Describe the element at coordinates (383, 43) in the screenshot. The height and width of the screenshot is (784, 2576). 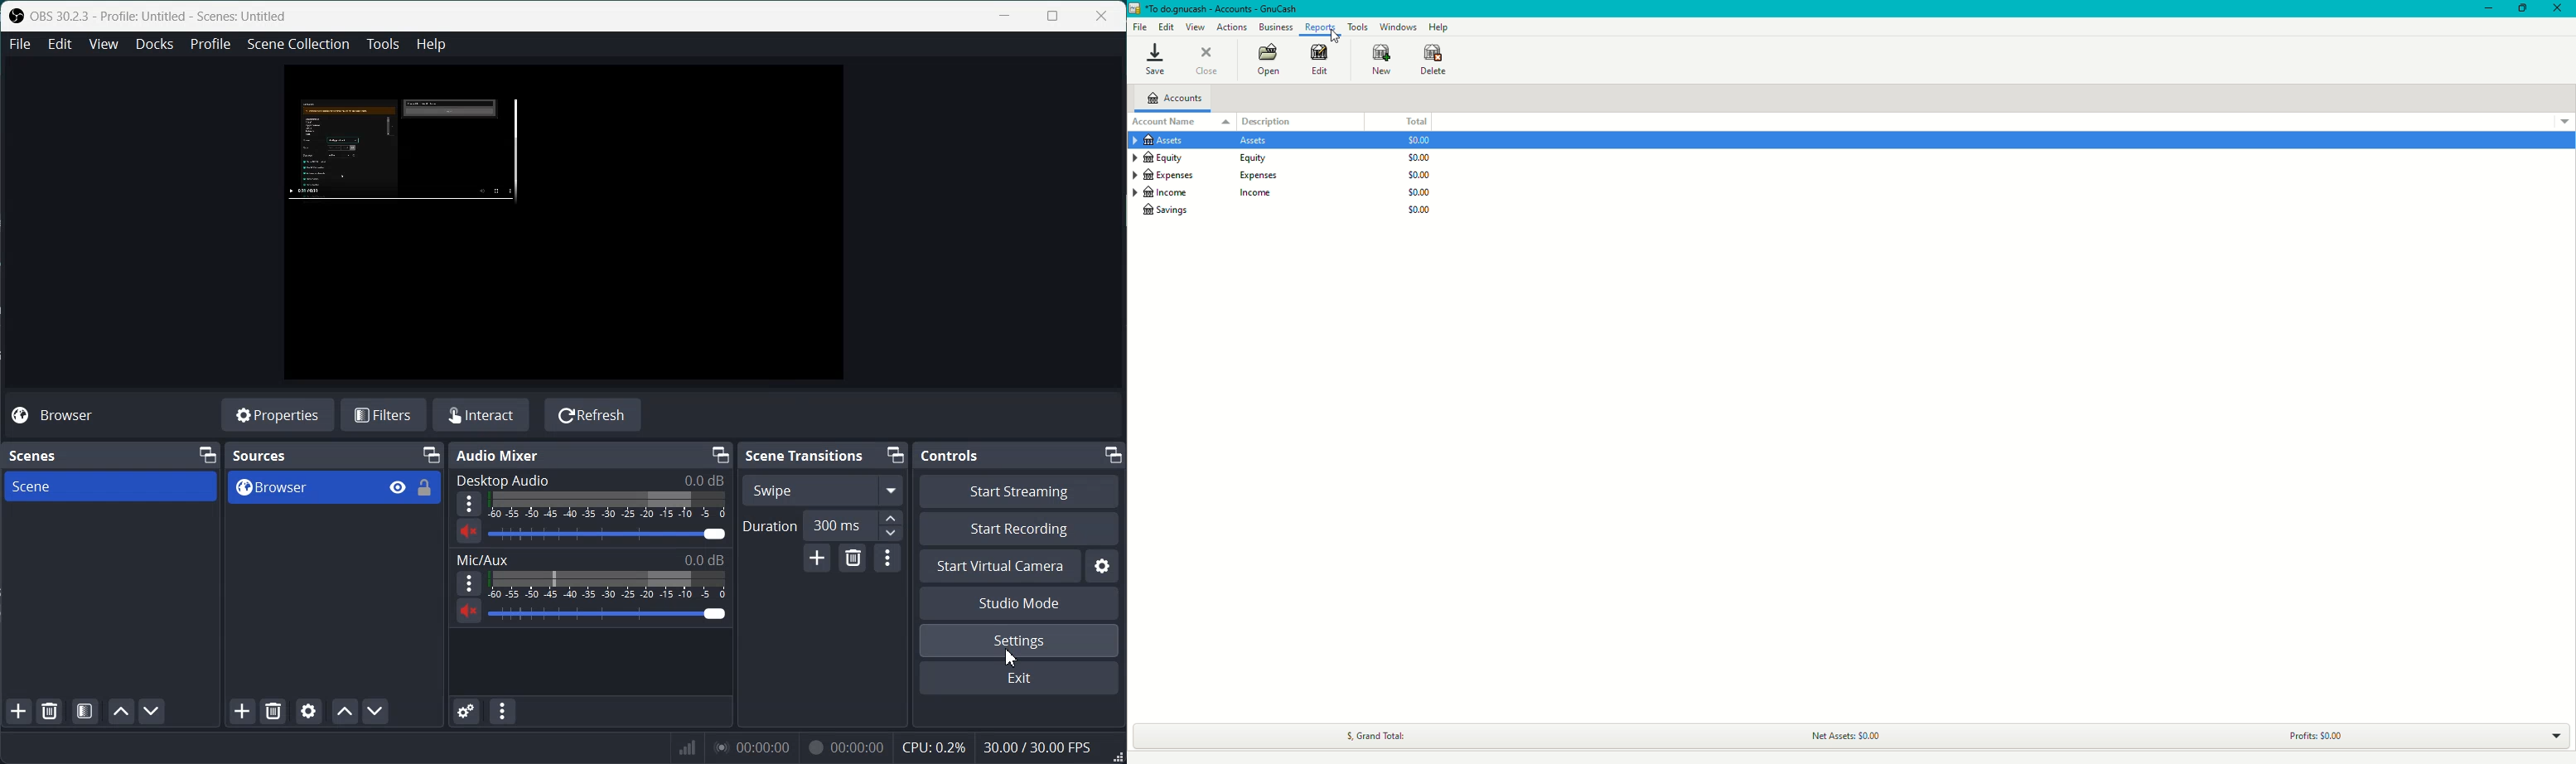
I see `Tools` at that location.